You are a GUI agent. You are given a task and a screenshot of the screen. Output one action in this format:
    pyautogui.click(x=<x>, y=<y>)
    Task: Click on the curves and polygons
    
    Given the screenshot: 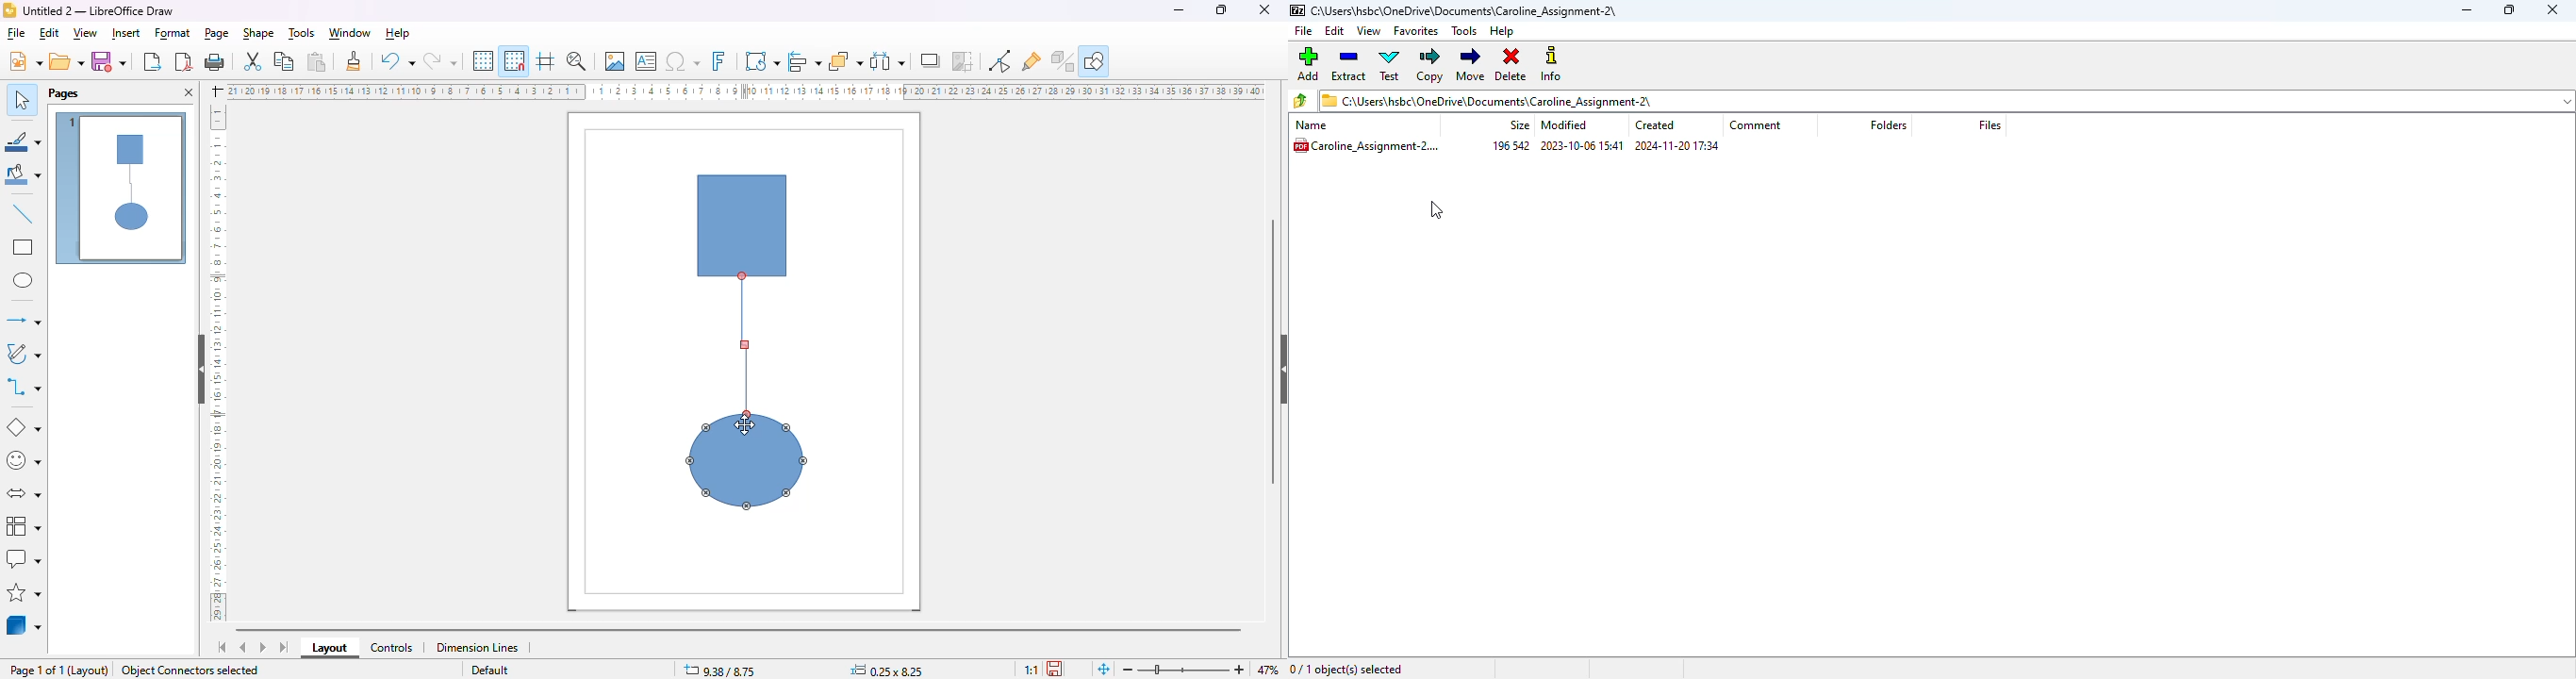 What is the action you would take?
    pyautogui.click(x=25, y=355)
    